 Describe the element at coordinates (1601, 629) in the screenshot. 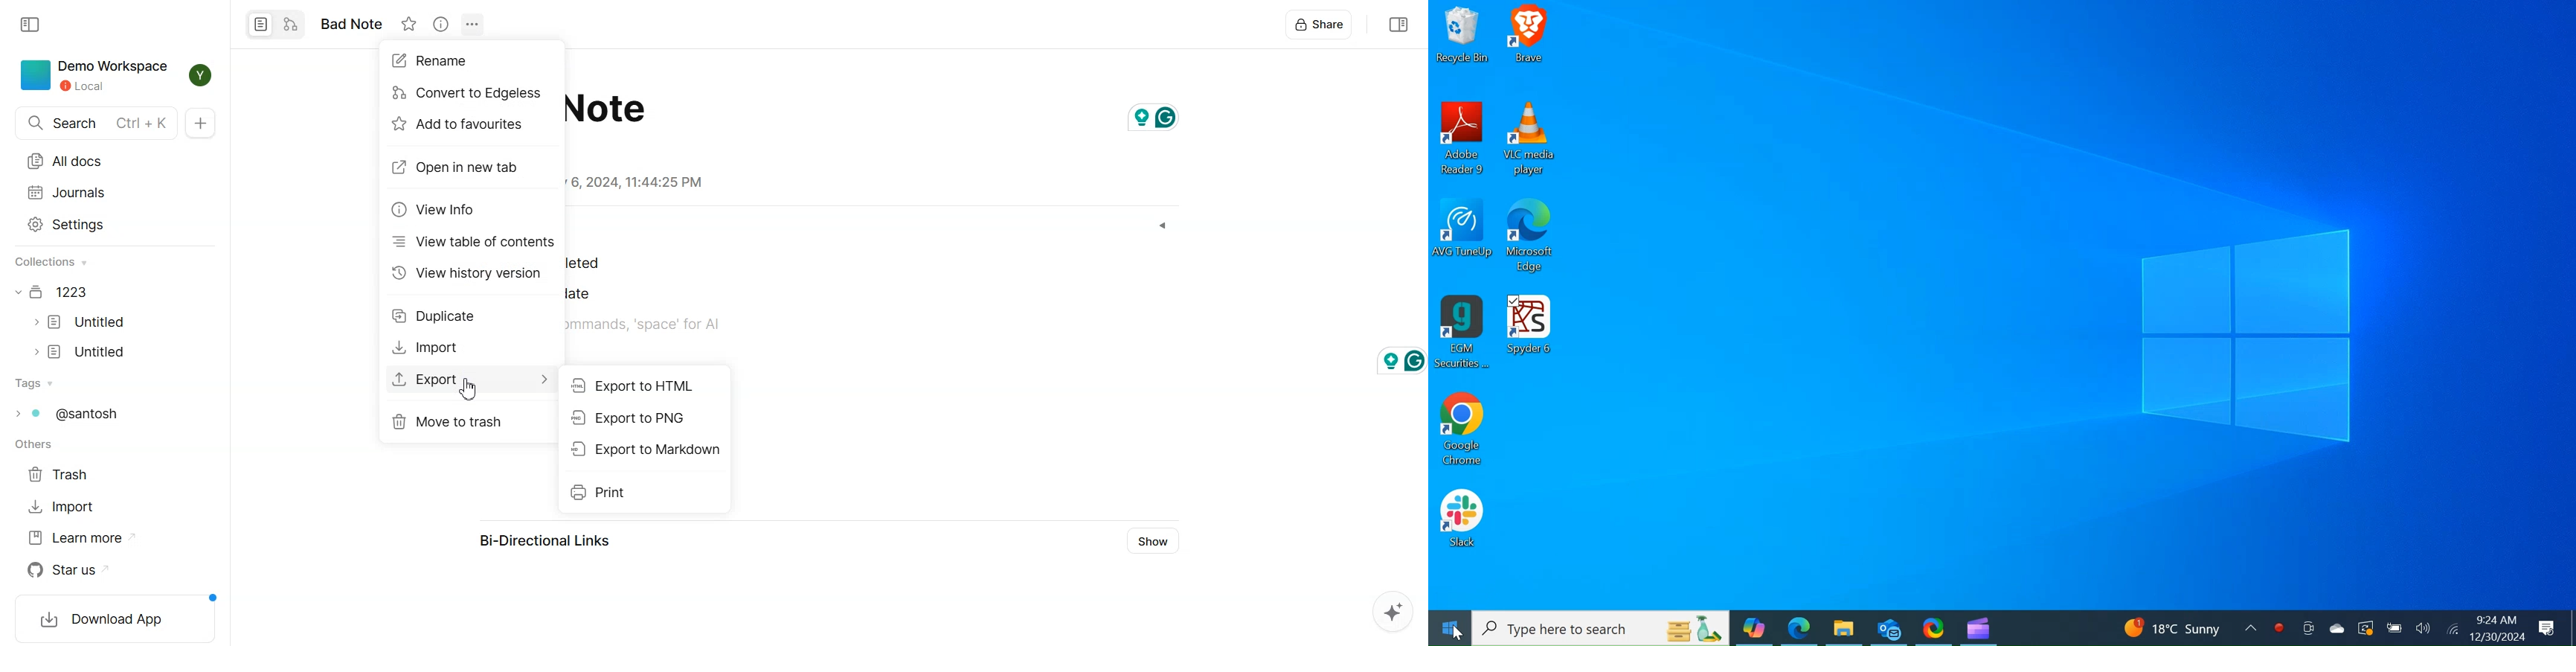

I see `Search` at that location.